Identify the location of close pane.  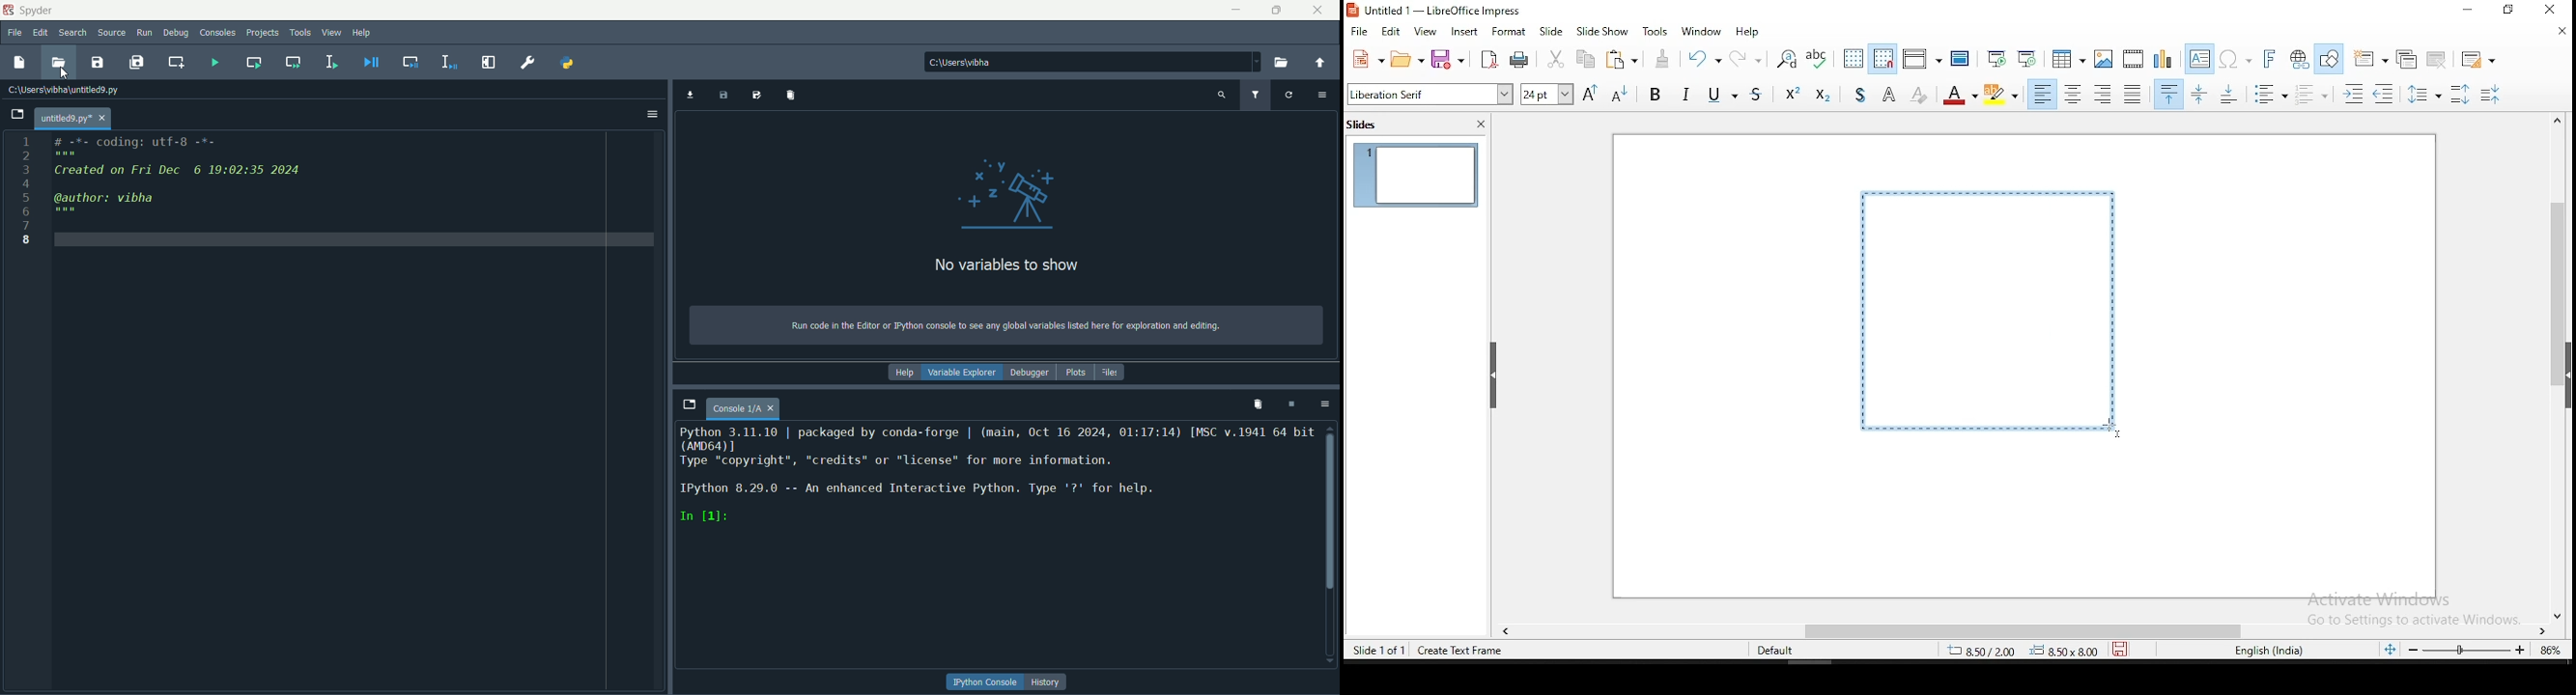
(1492, 375).